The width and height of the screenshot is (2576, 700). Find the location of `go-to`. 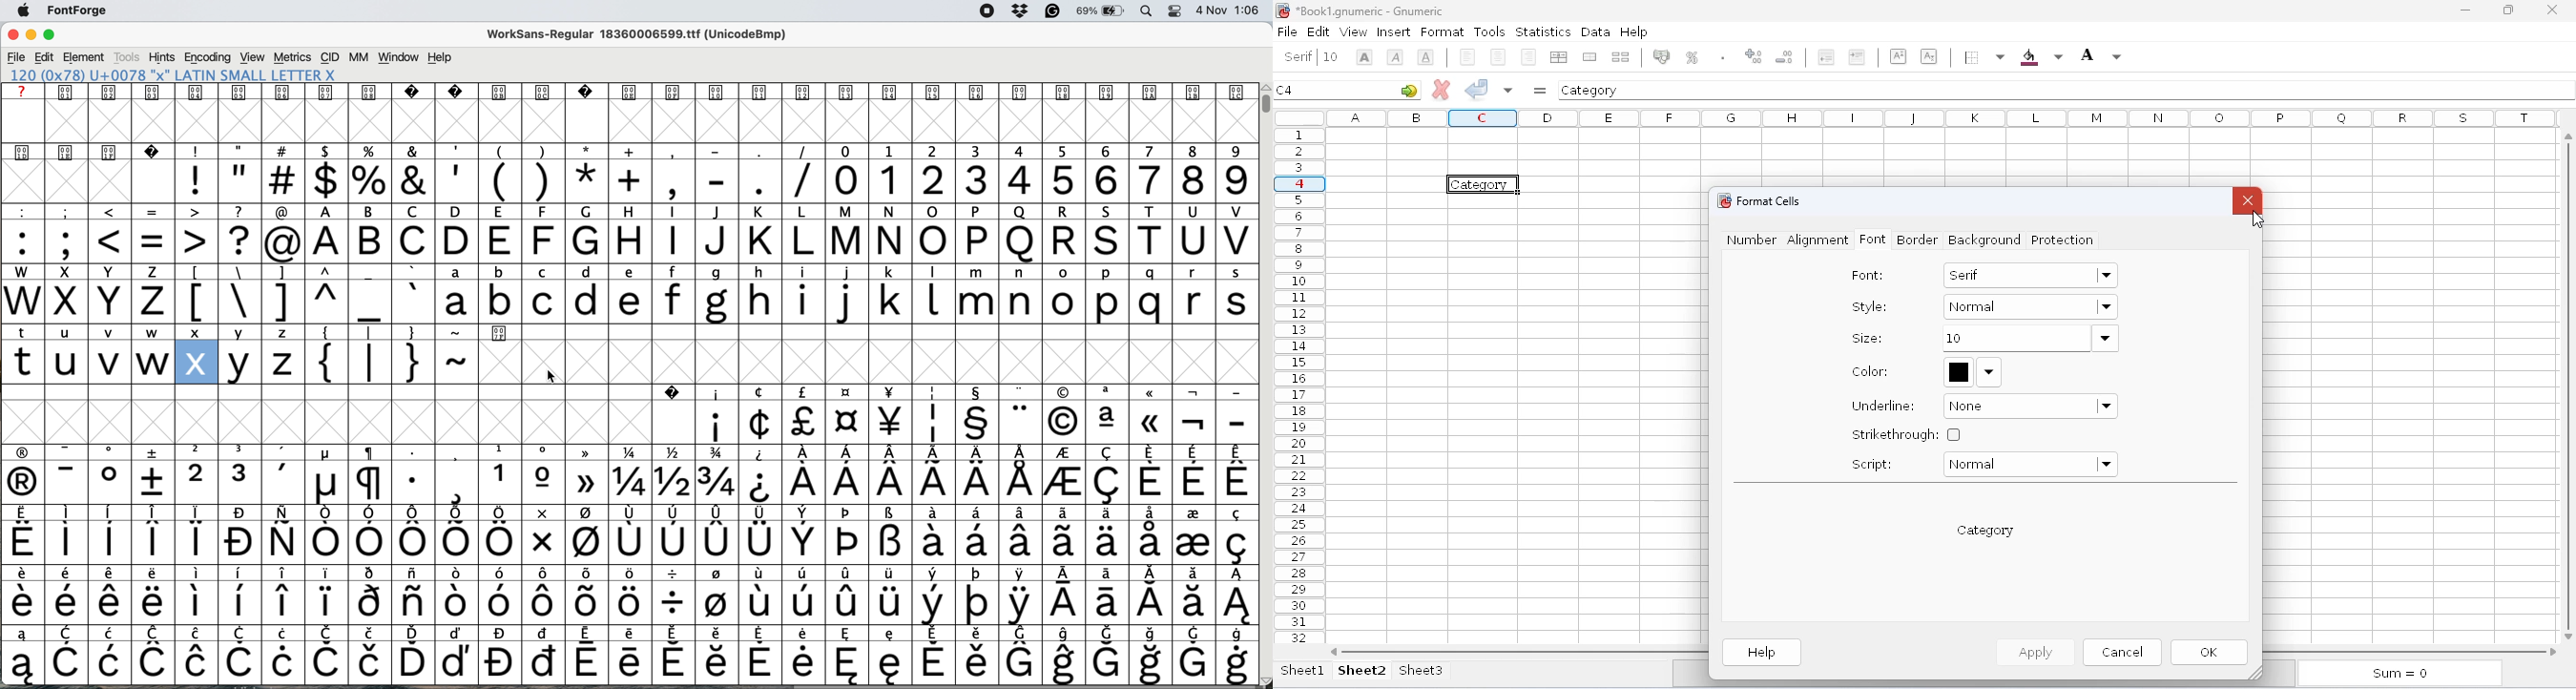

go-to is located at coordinates (1409, 90).